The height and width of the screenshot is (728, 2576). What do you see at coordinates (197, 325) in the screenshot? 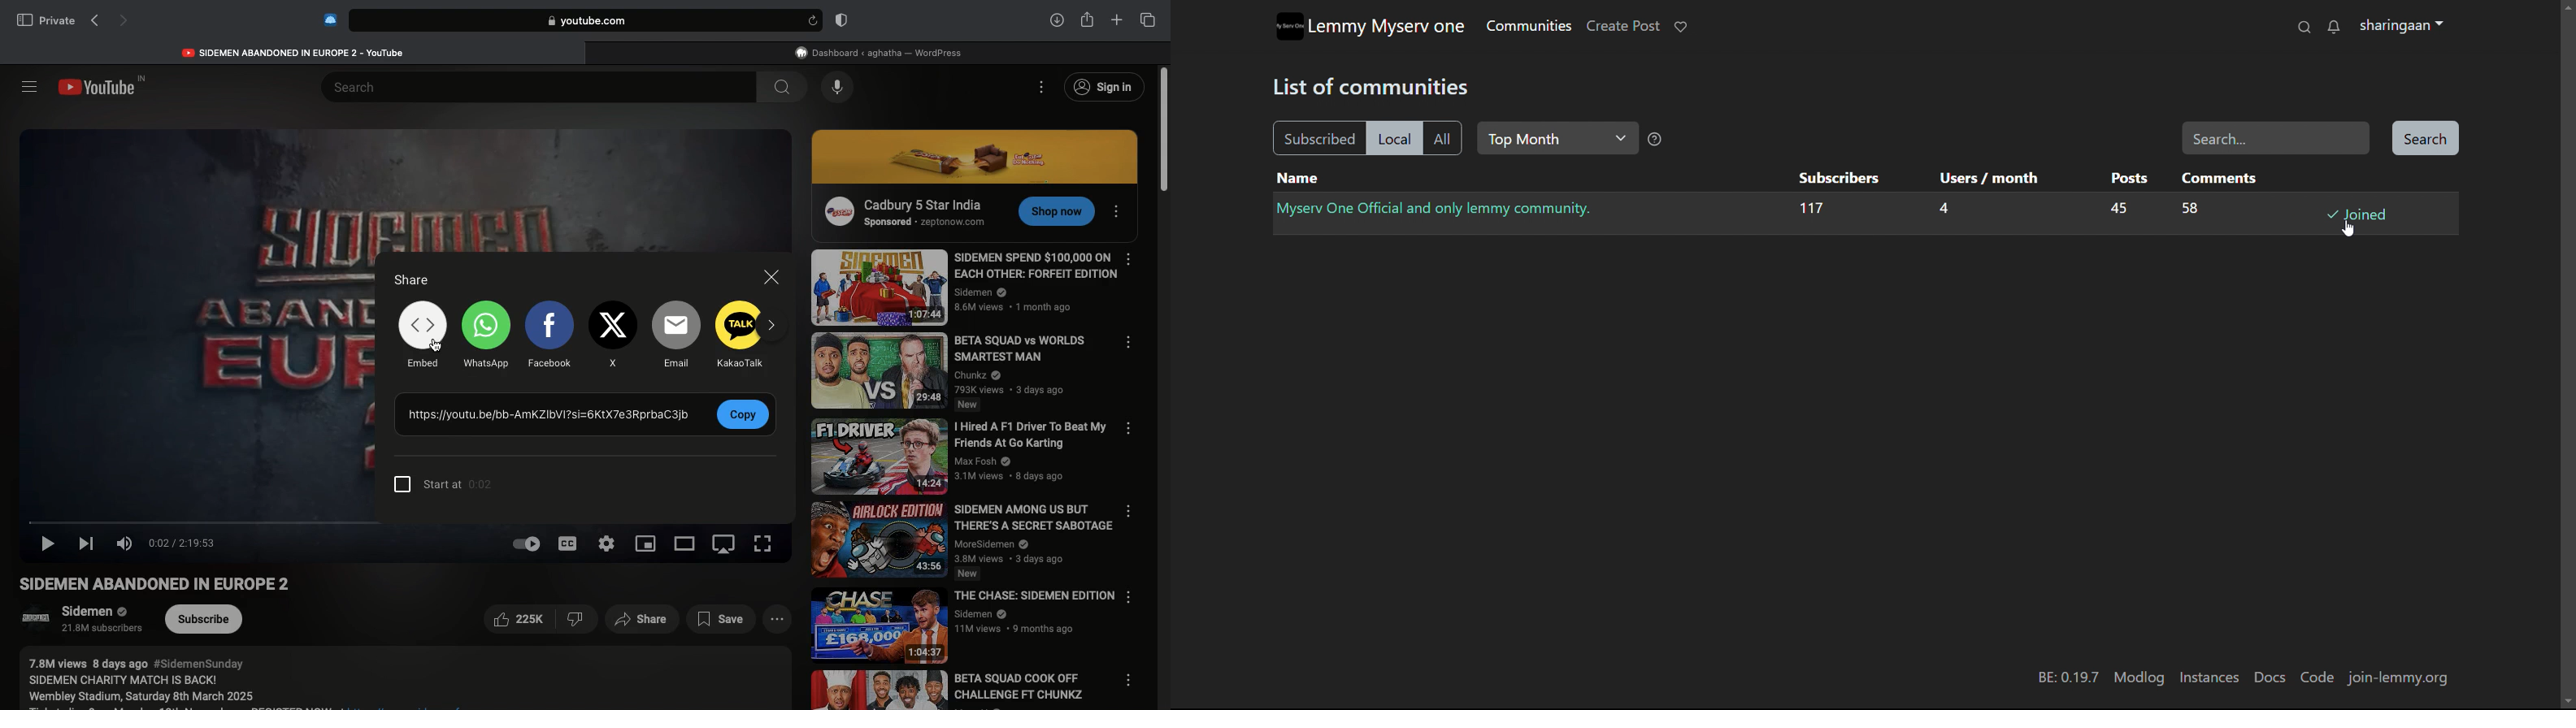
I see `Videos` at bounding box center [197, 325].